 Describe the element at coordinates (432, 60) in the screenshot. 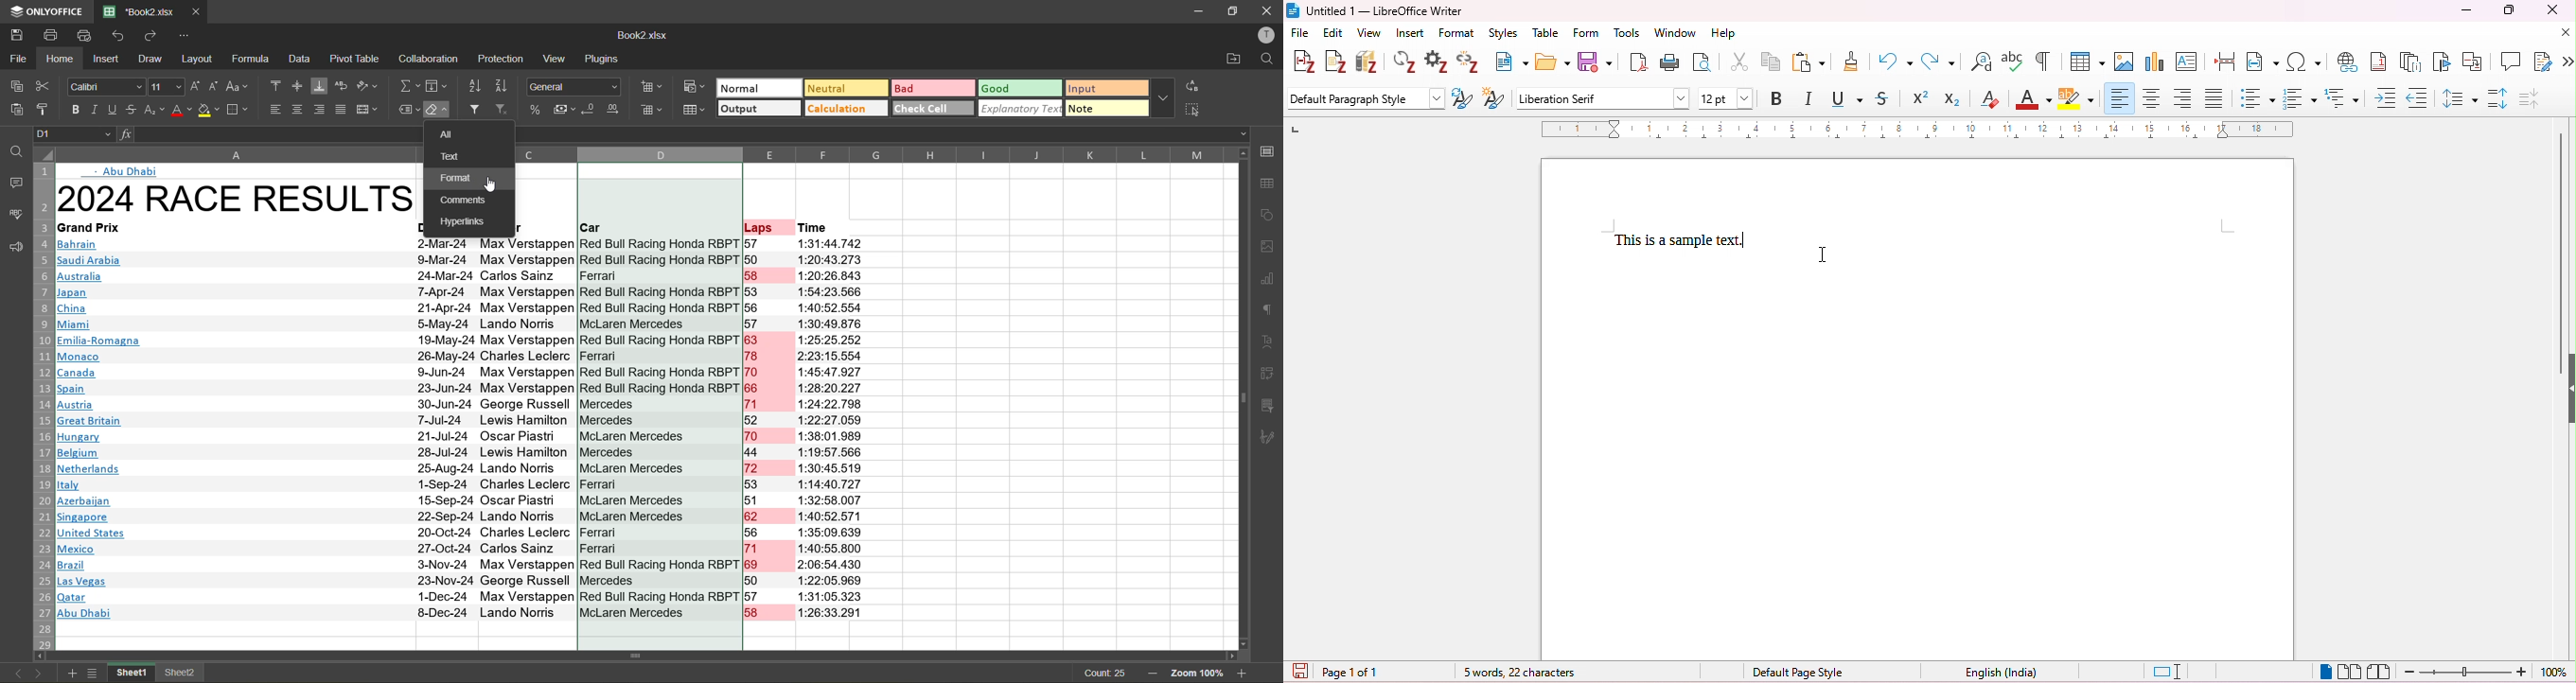

I see `collaboration` at that location.